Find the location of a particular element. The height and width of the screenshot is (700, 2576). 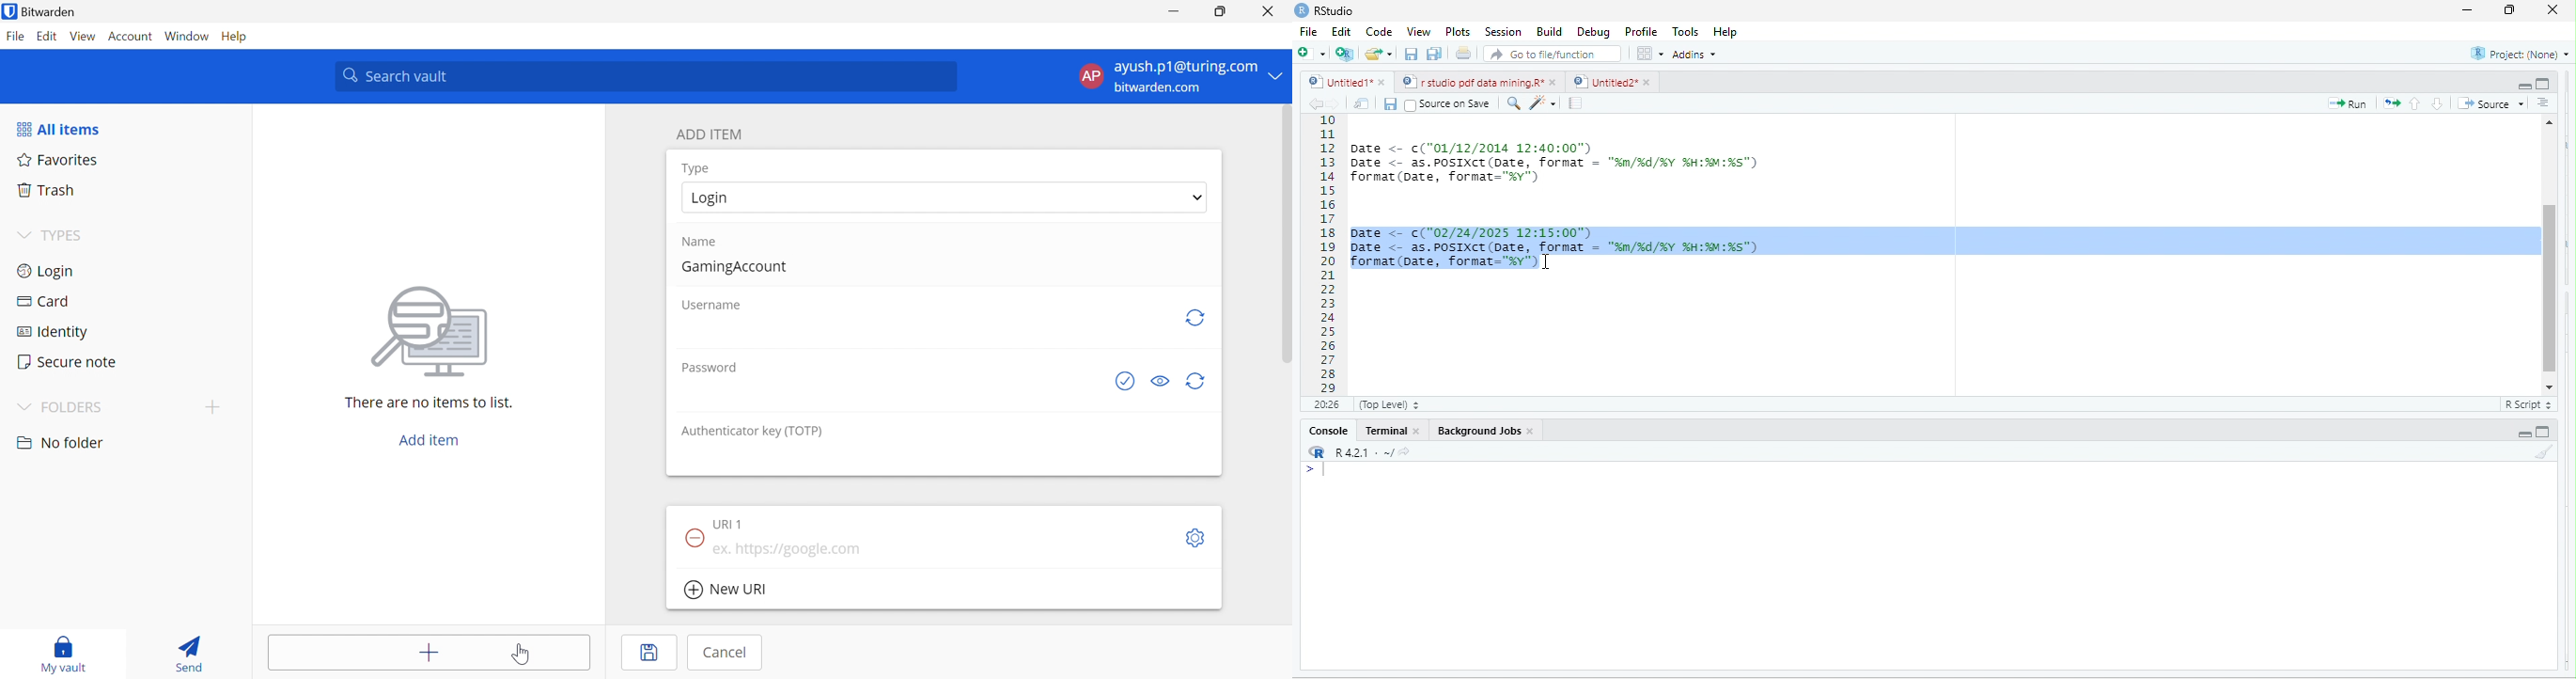

scroll down is located at coordinates (2549, 387).